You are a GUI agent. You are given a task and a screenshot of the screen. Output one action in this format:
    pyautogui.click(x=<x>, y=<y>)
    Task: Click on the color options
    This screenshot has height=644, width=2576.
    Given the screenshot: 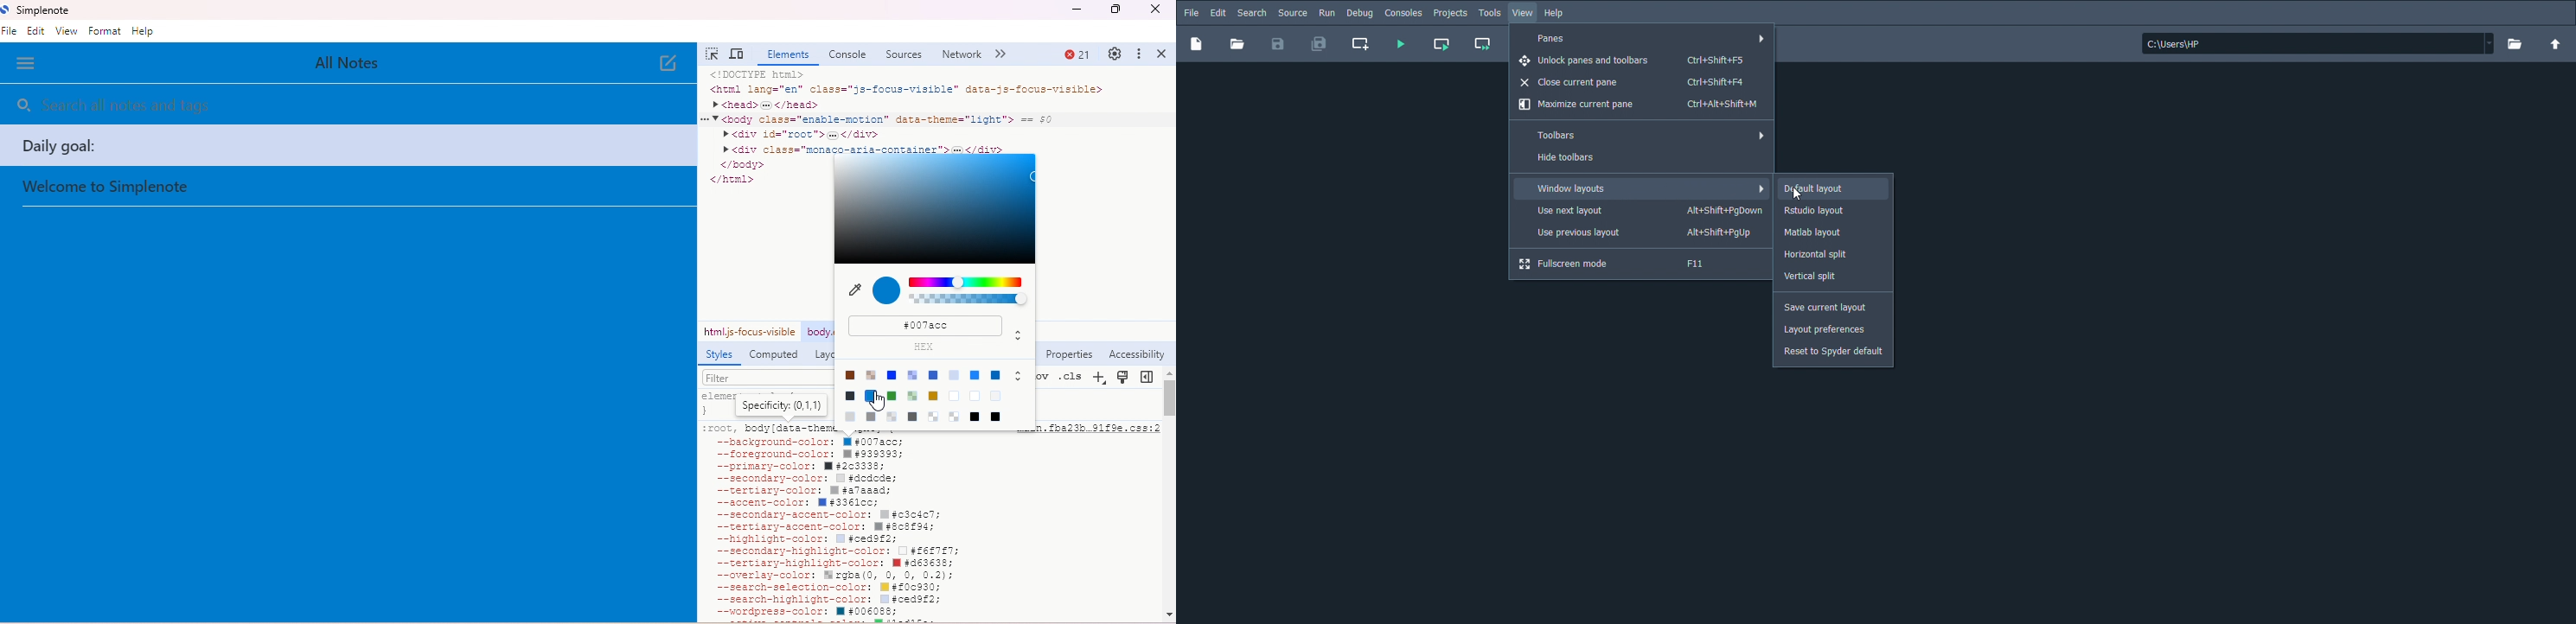 What is the action you would take?
    pyautogui.click(x=933, y=397)
    